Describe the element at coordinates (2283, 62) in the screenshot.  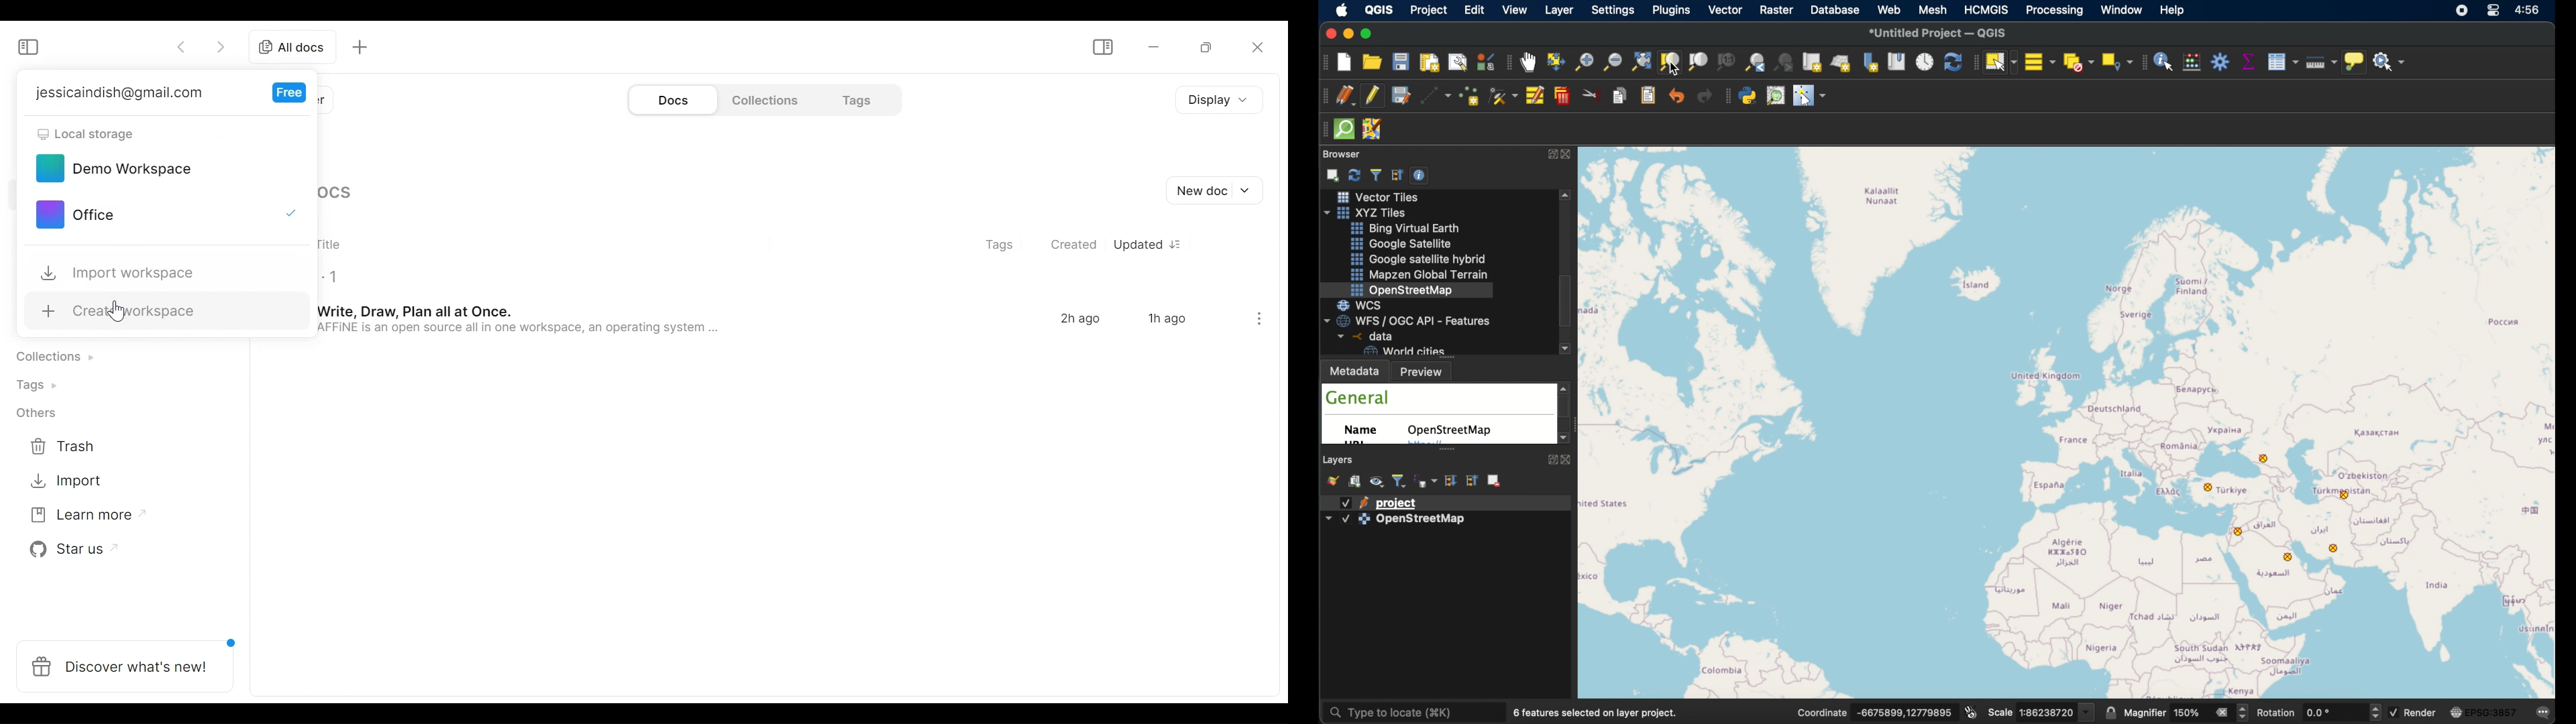
I see `show attribute table` at that location.